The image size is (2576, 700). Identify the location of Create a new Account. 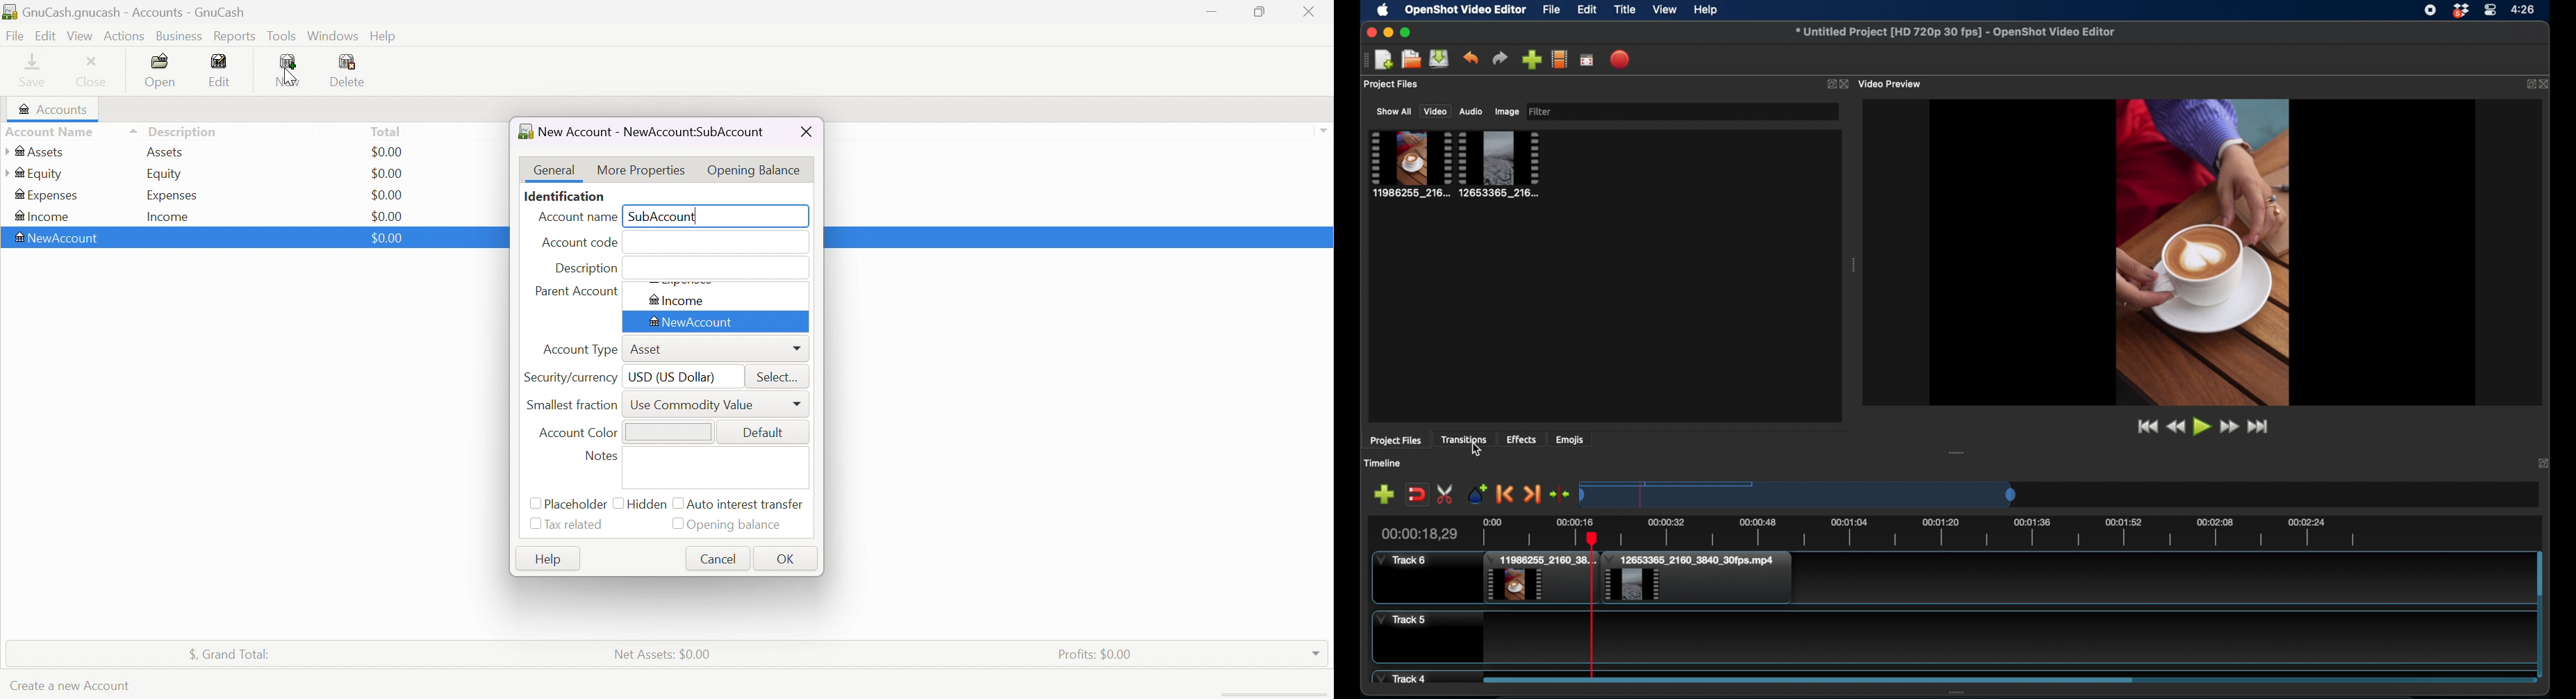
(70, 686).